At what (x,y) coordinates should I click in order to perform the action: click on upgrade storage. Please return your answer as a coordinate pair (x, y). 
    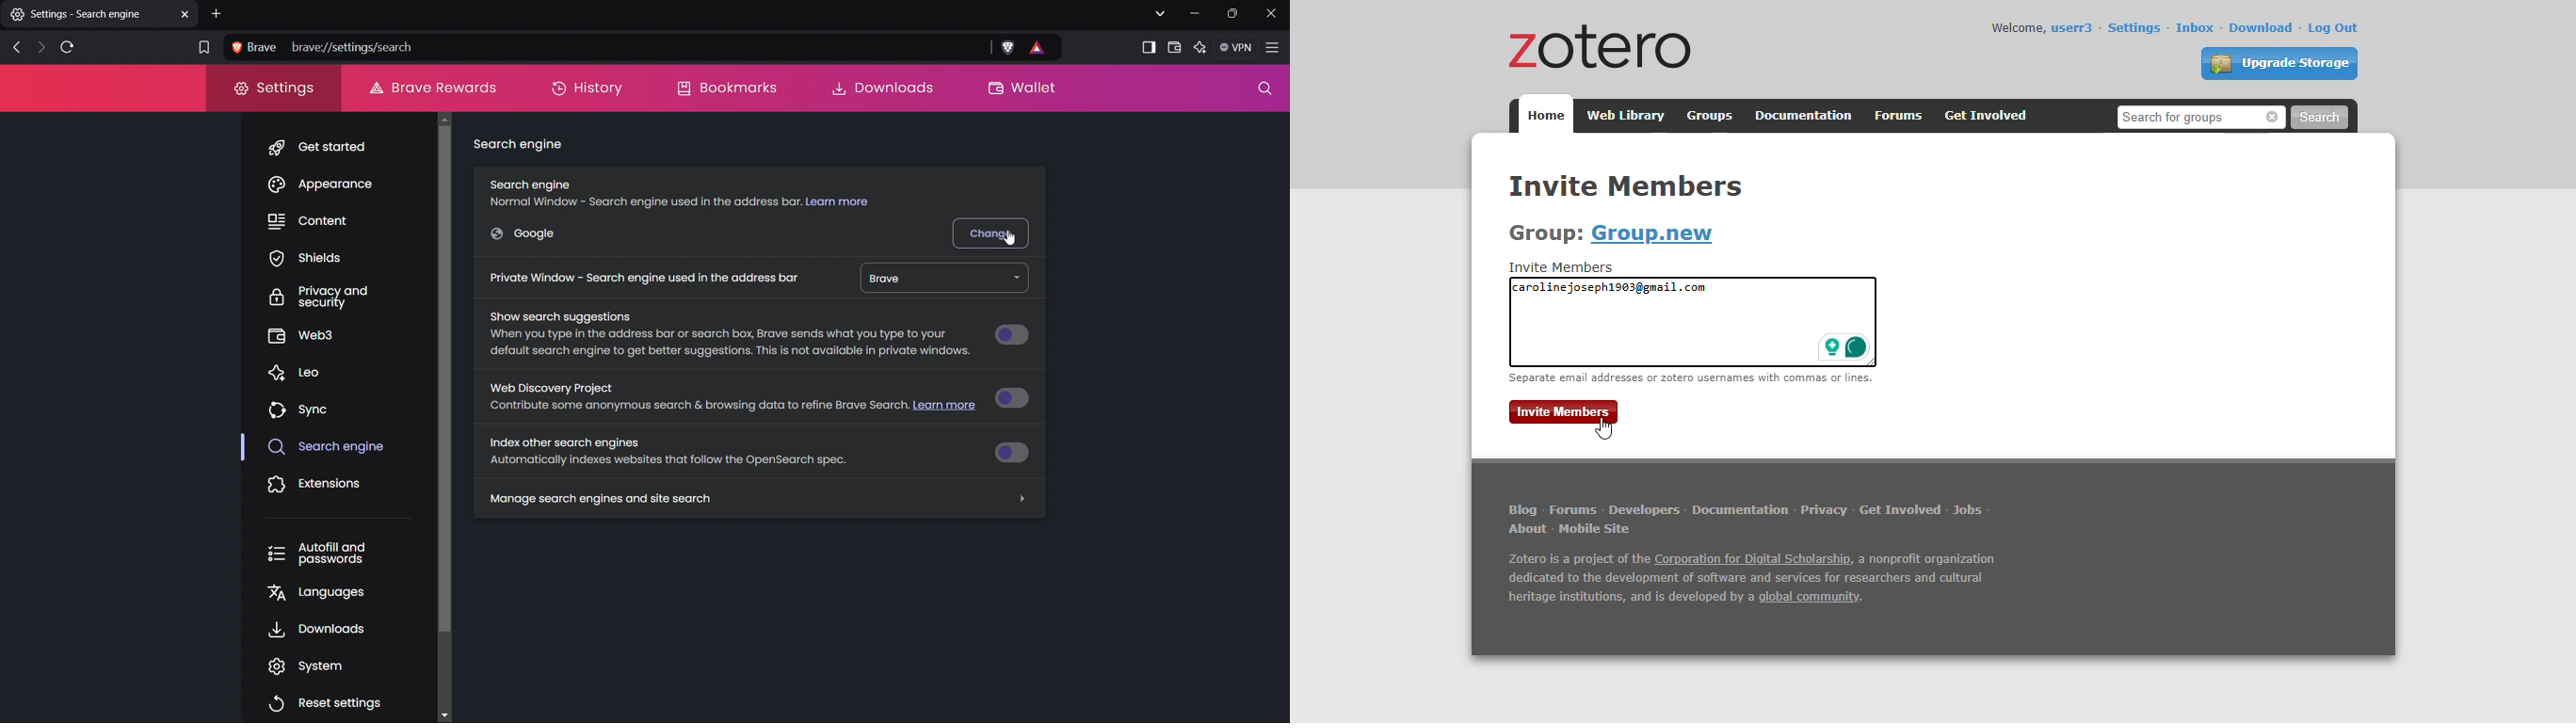
    Looking at the image, I should click on (2278, 63).